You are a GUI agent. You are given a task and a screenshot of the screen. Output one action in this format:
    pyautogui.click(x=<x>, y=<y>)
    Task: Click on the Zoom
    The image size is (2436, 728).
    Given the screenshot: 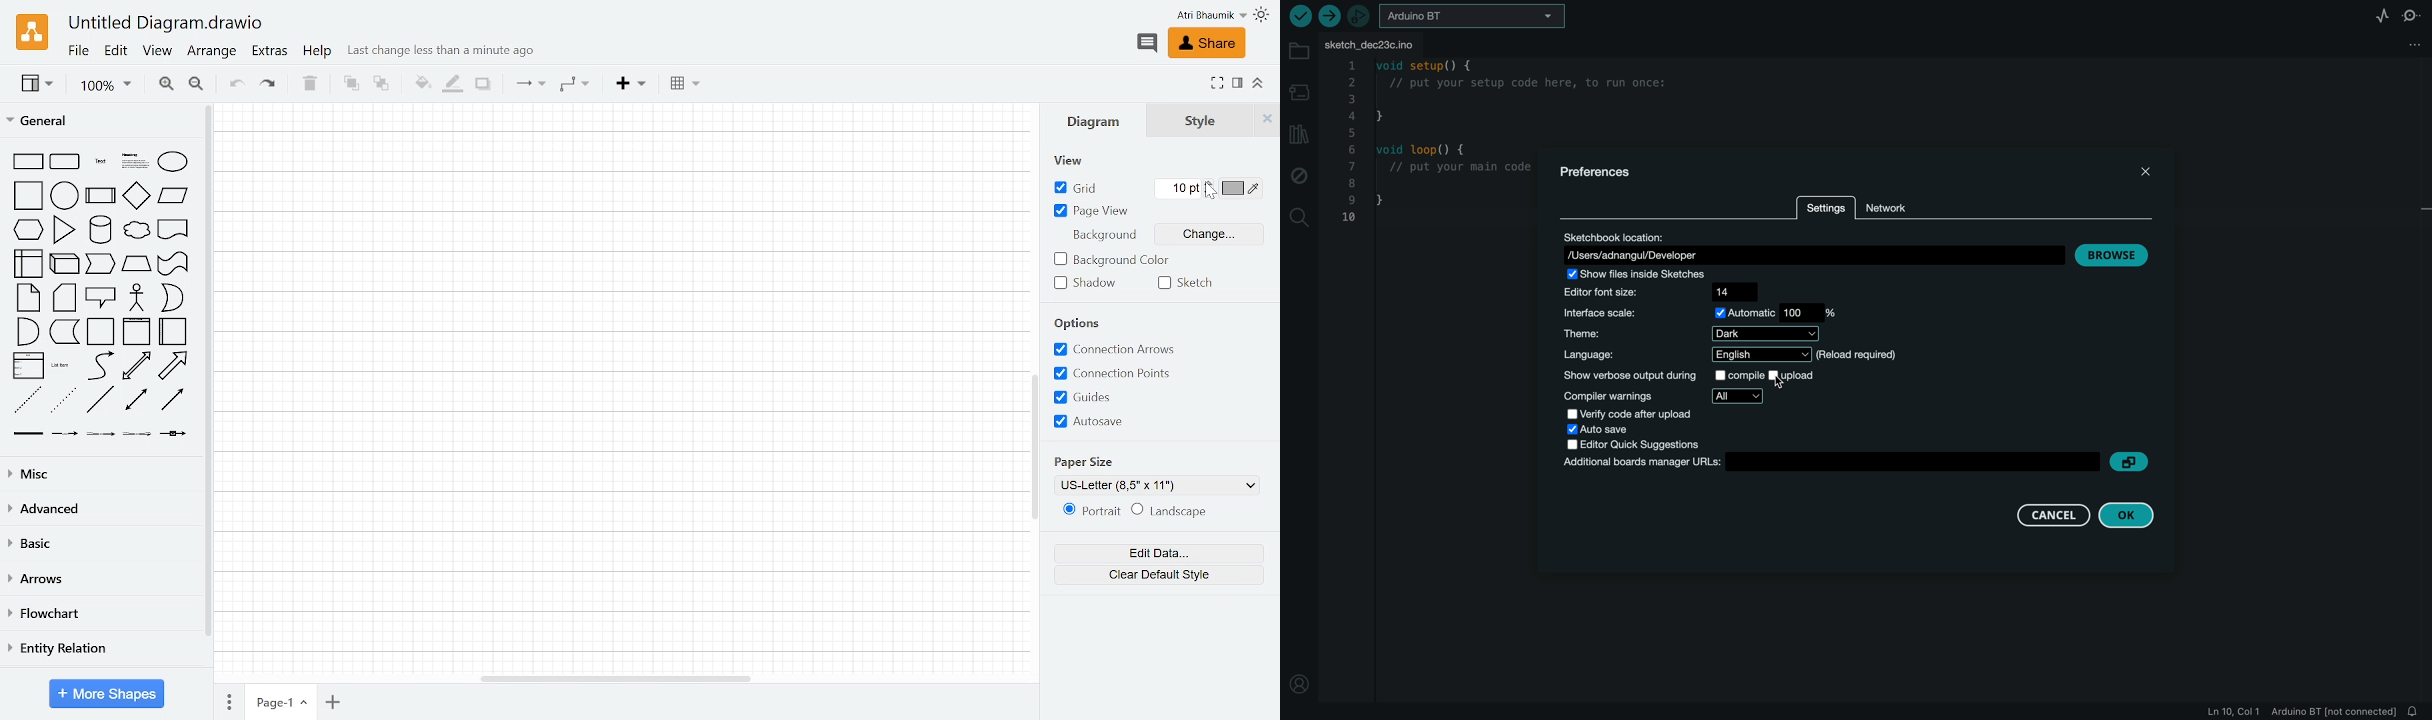 What is the action you would take?
    pyautogui.click(x=105, y=86)
    